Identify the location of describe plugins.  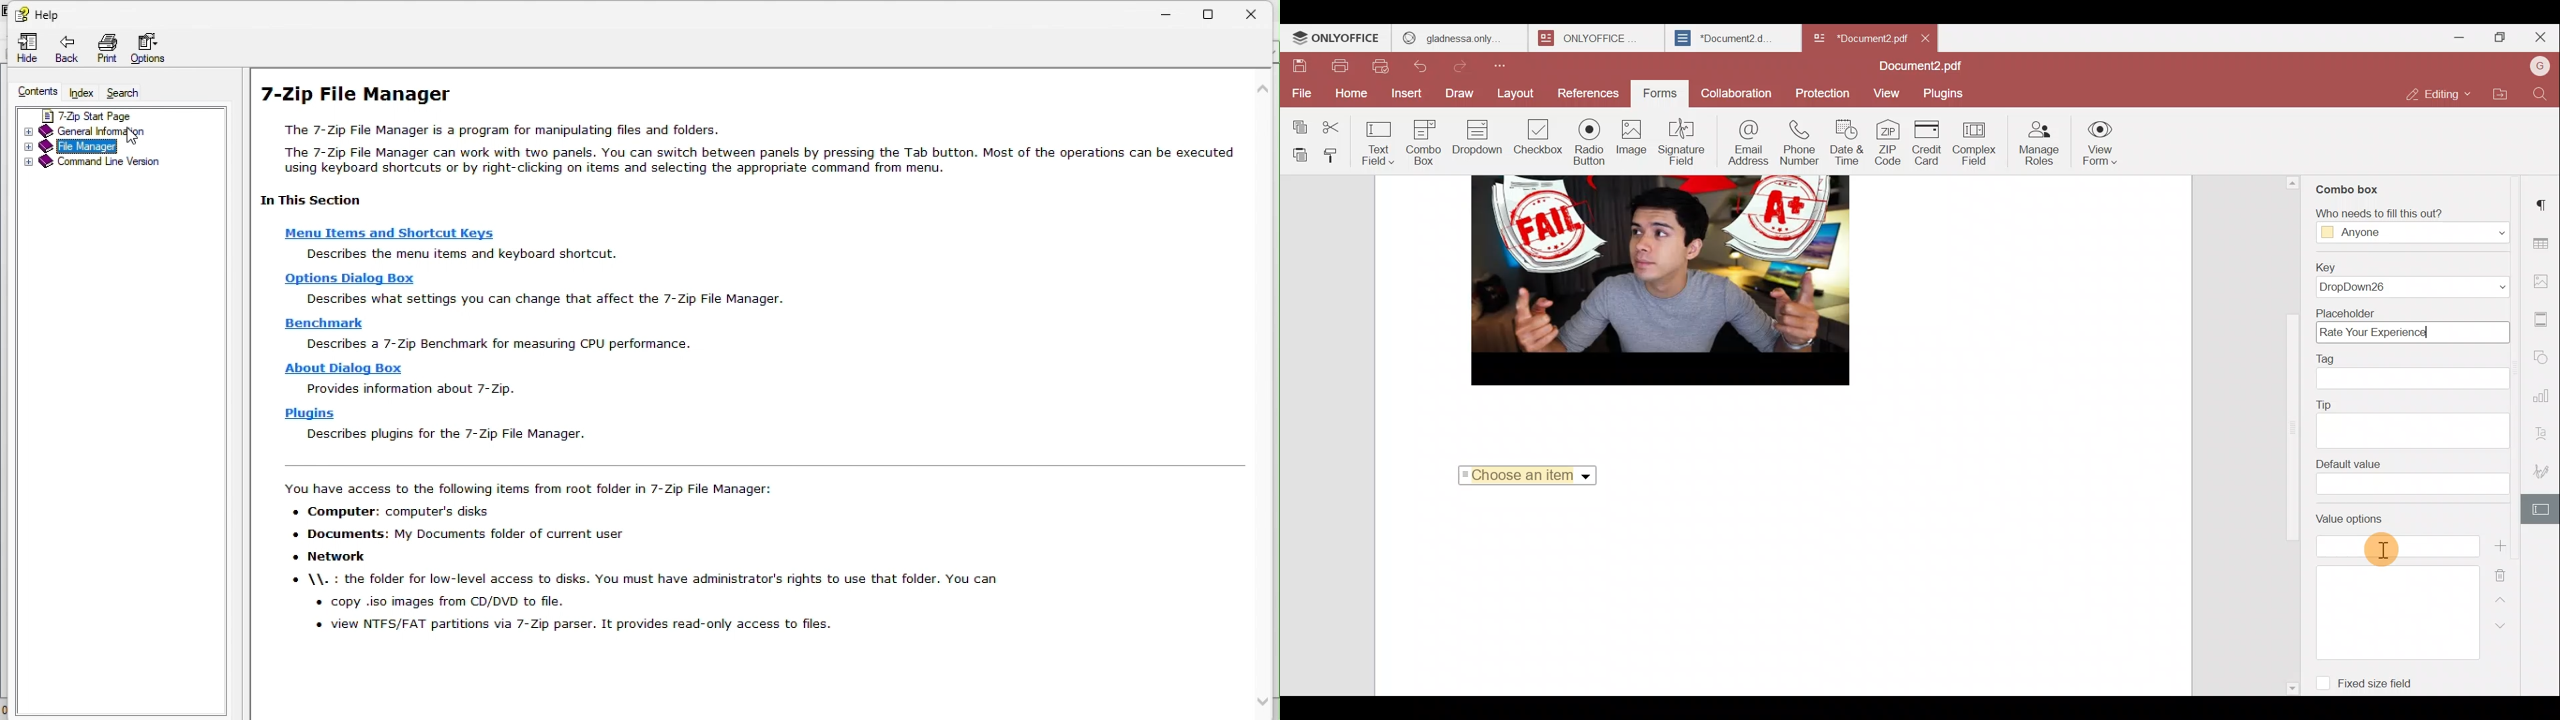
(451, 434).